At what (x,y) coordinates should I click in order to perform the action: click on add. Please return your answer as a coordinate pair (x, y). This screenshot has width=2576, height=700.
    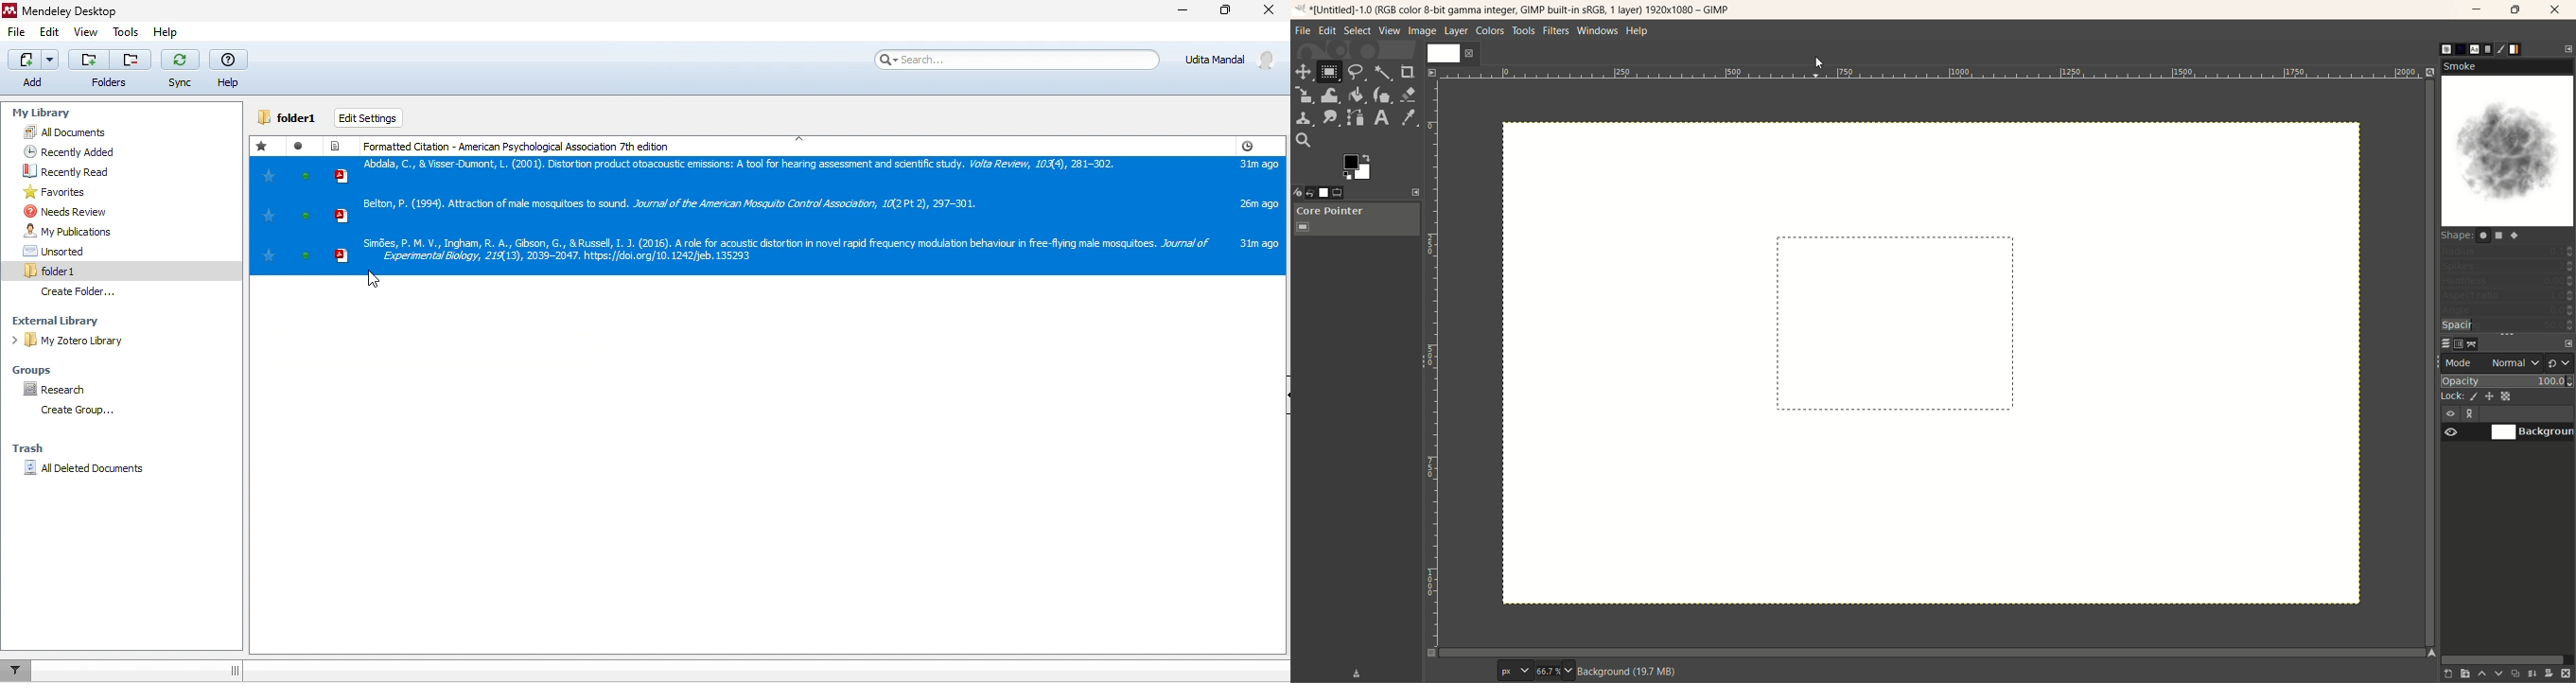
    Looking at the image, I should click on (30, 68).